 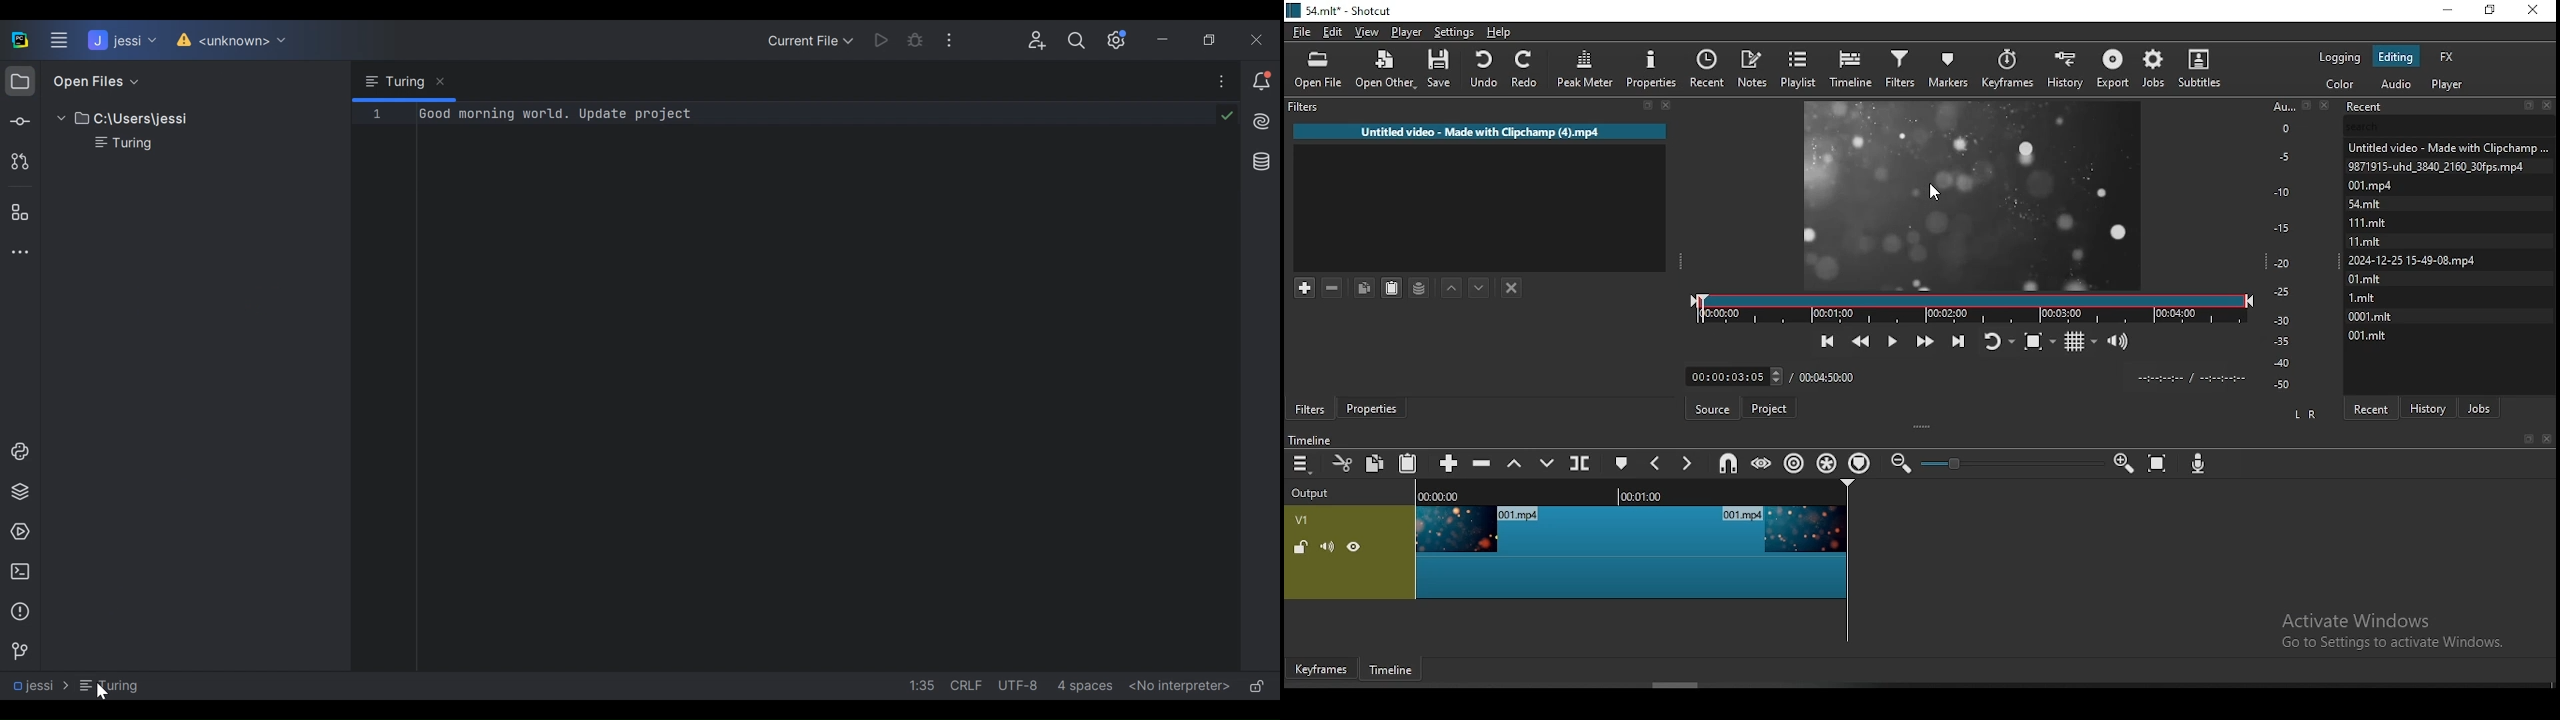 What do you see at coordinates (2158, 466) in the screenshot?
I see `zoom timeline to fit` at bounding box center [2158, 466].